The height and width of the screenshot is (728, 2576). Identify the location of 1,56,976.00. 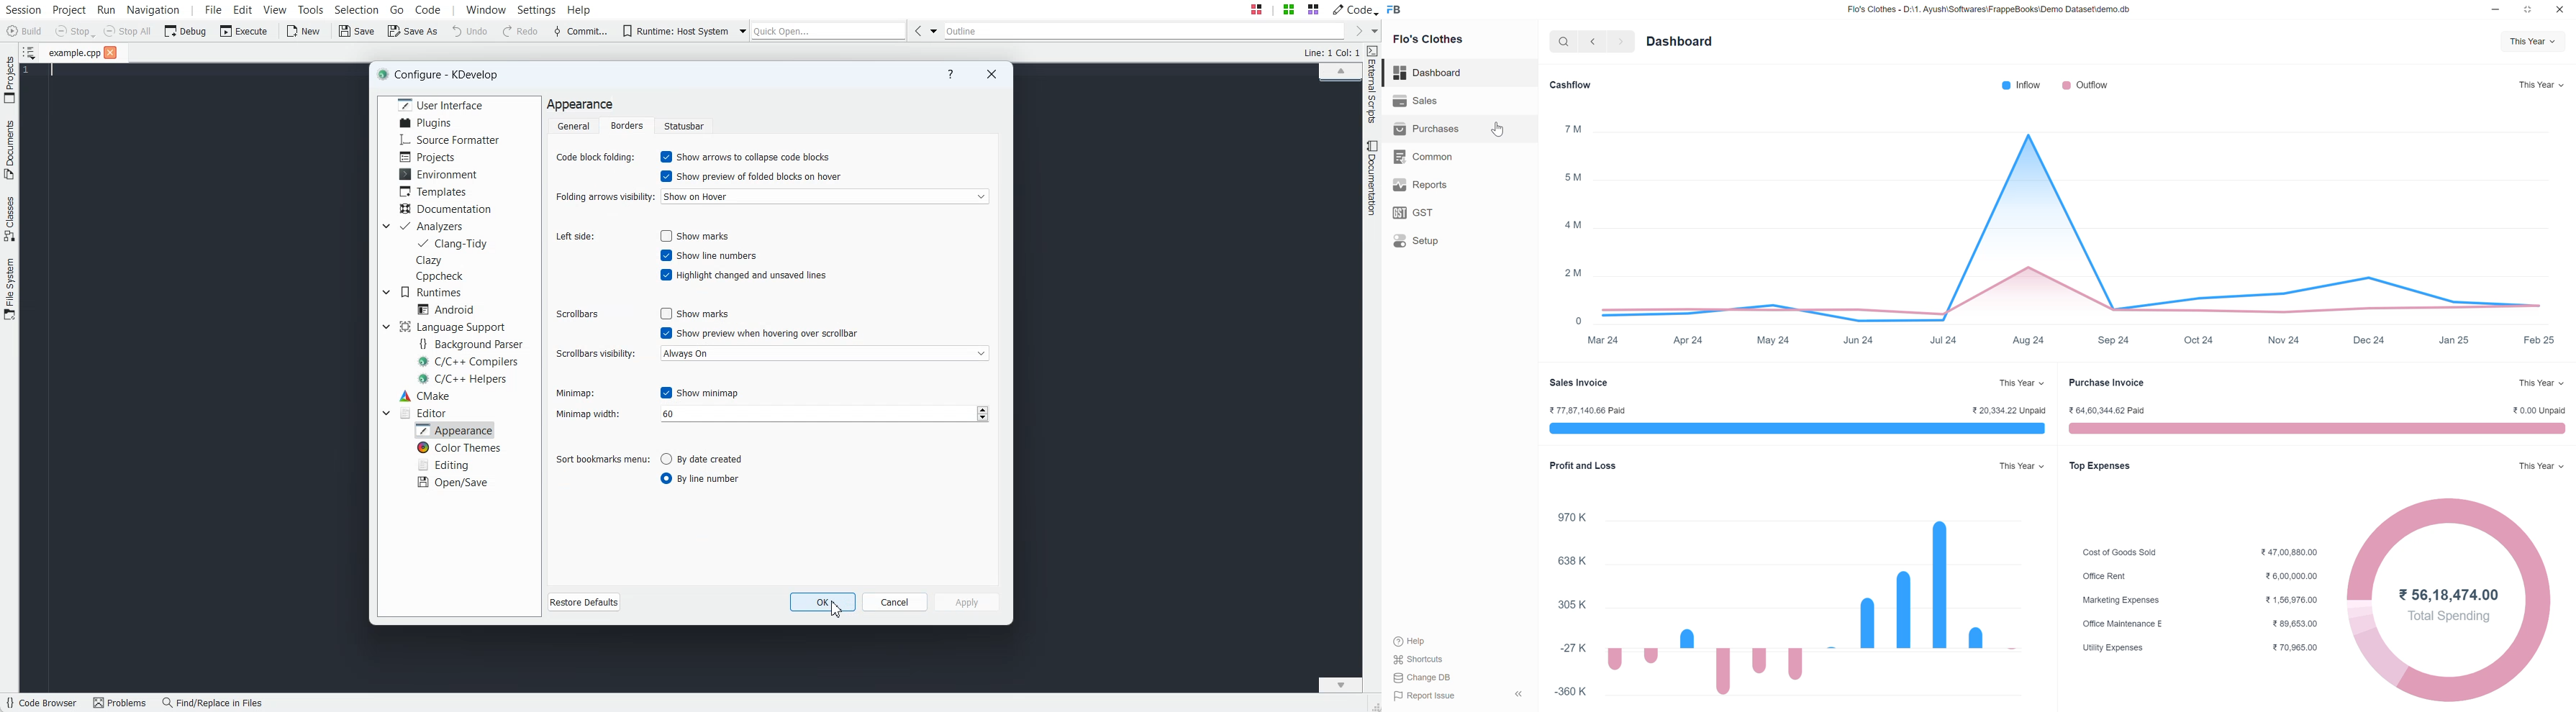
(2292, 599).